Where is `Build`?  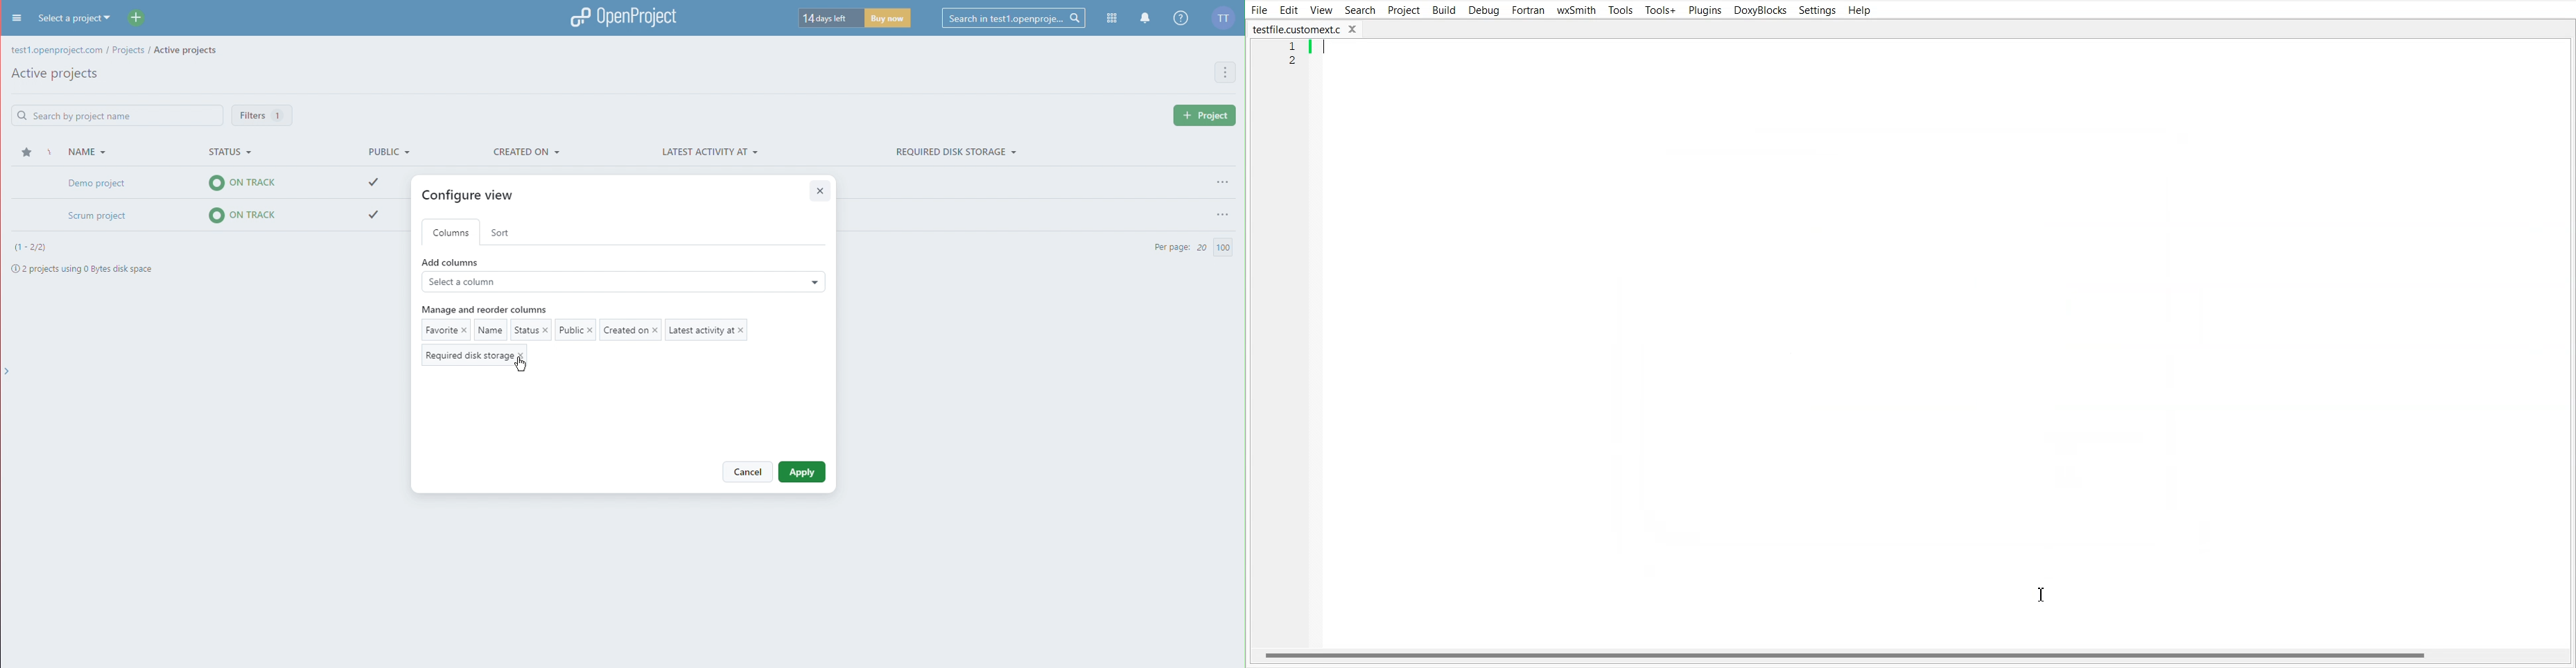 Build is located at coordinates (1443, 10).